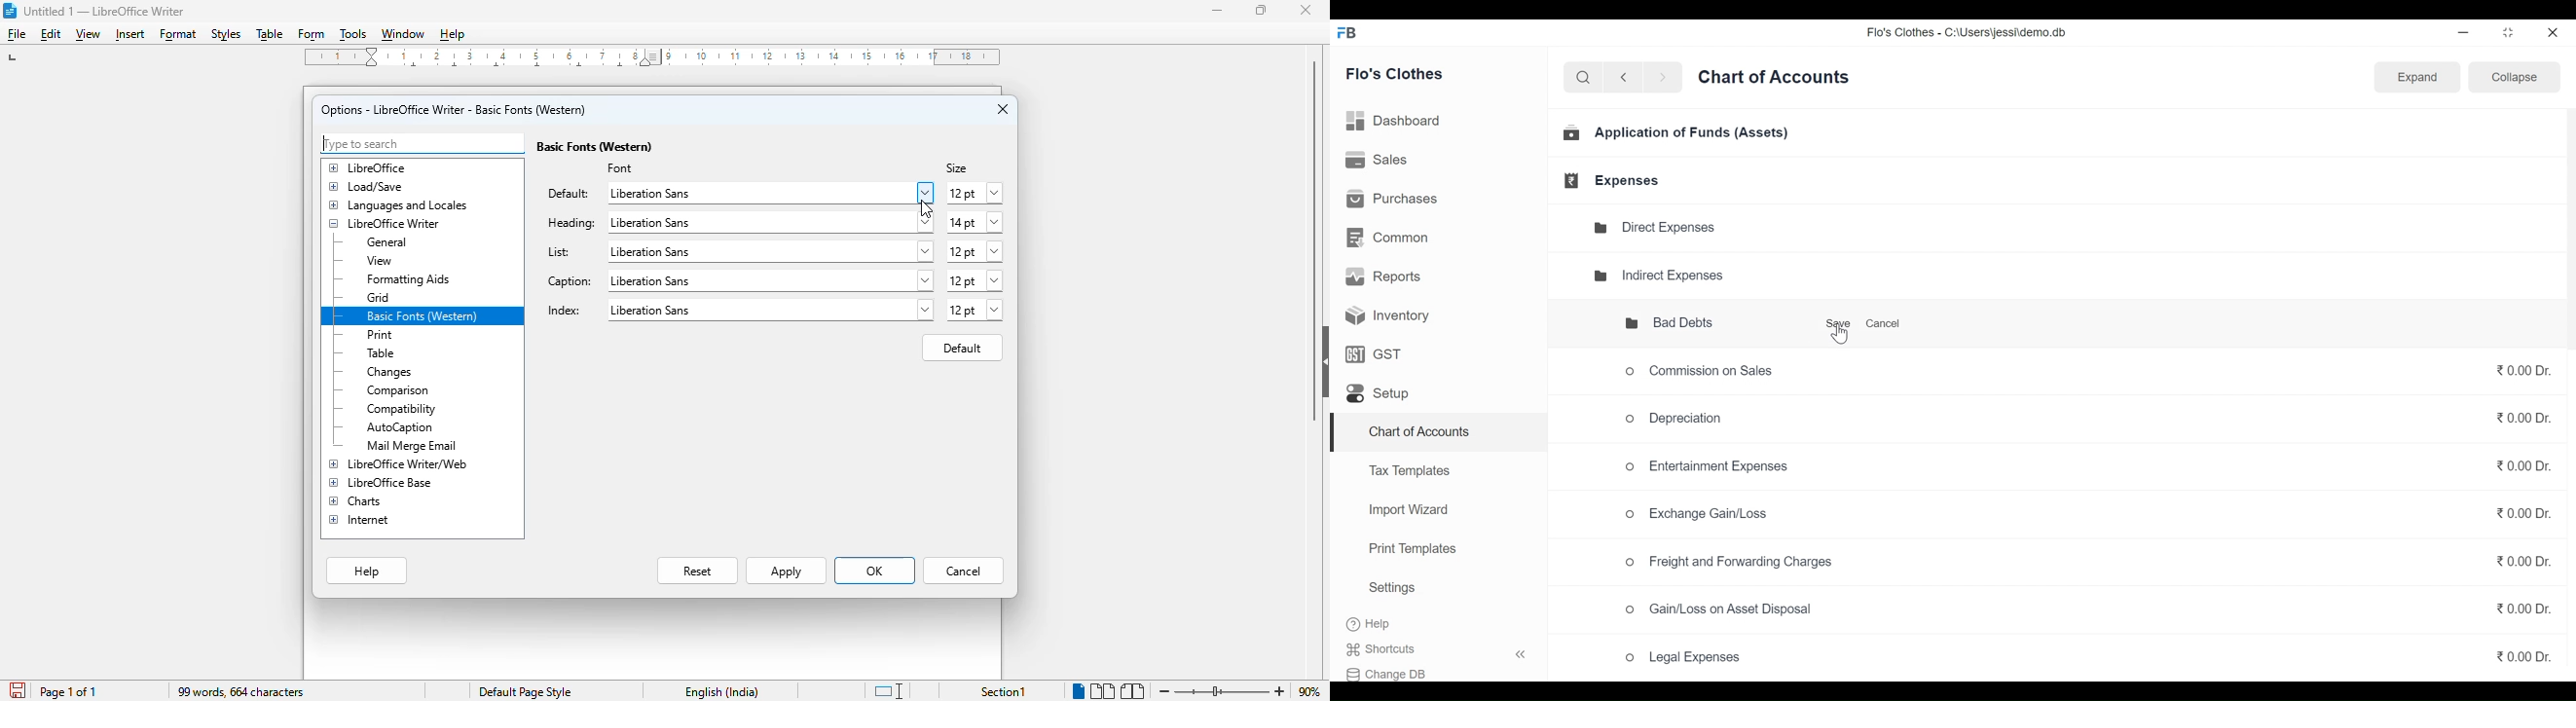 The width and height of the screenshot is (2576, 728). What do you see at coordinates (2519, 656) in the screenshot?
I see `₹0.00 Dr.` at bounding box center [2519, 656].